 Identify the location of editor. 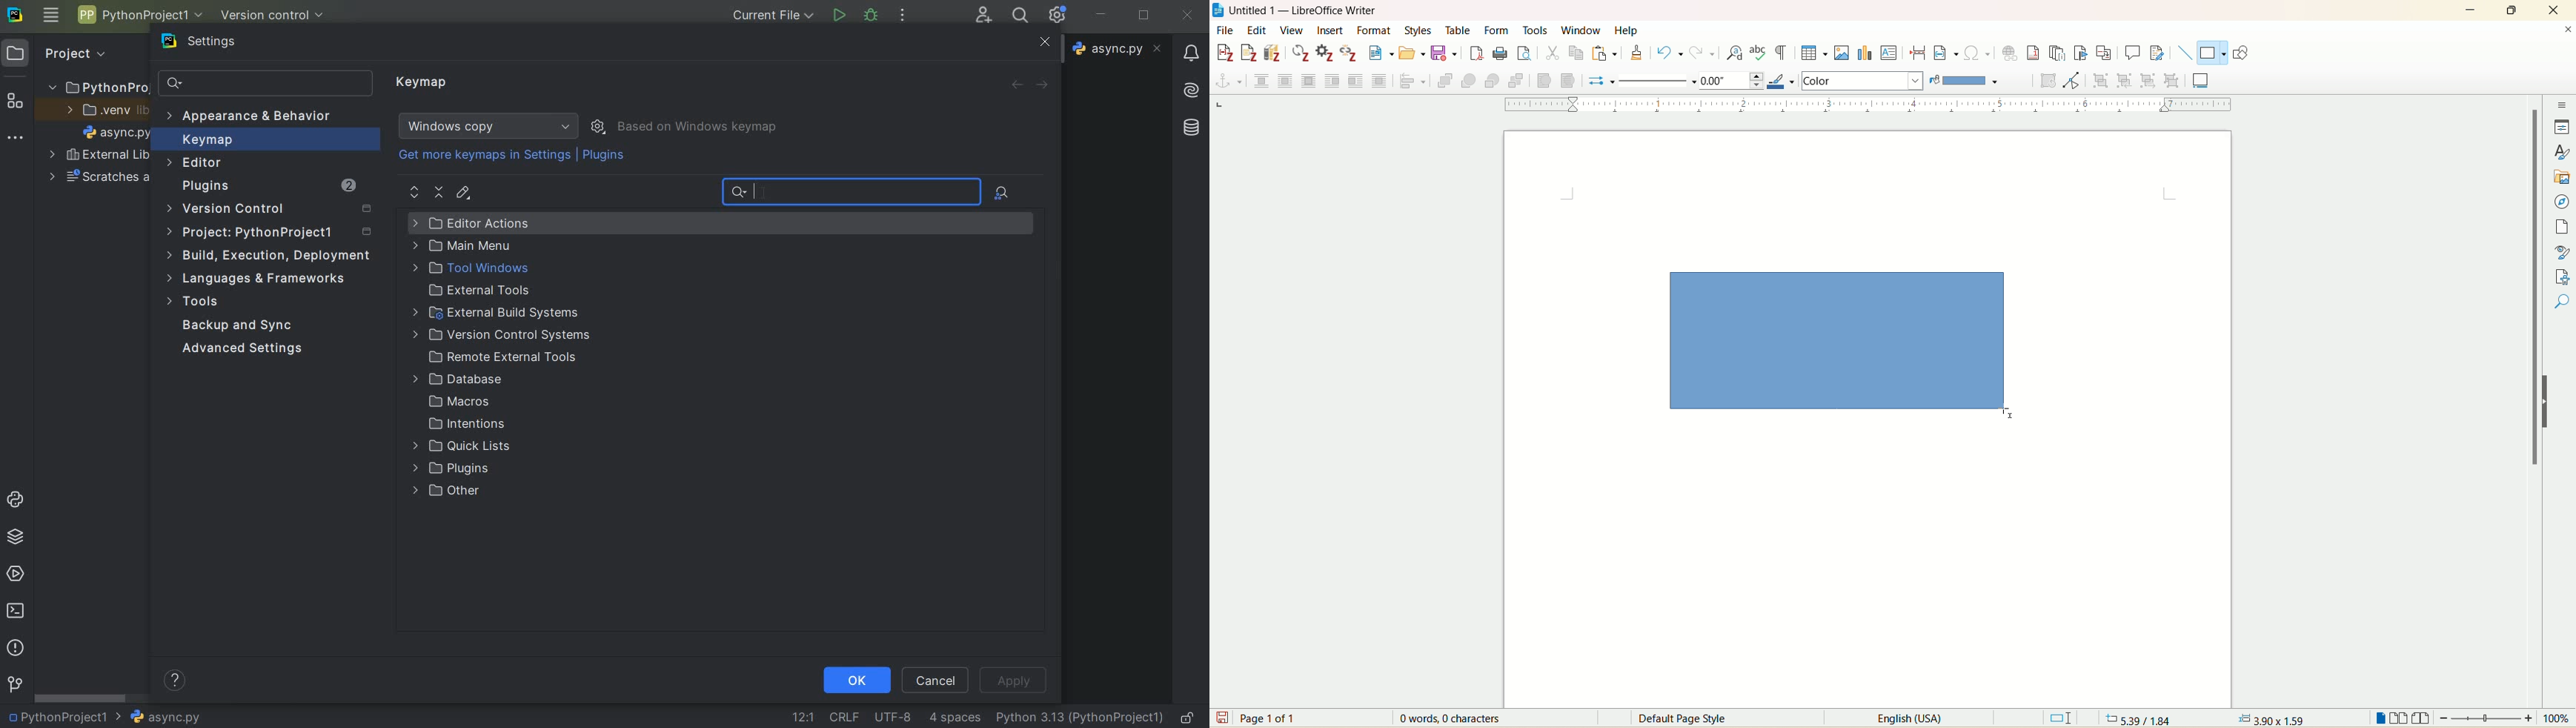
(196, 162).